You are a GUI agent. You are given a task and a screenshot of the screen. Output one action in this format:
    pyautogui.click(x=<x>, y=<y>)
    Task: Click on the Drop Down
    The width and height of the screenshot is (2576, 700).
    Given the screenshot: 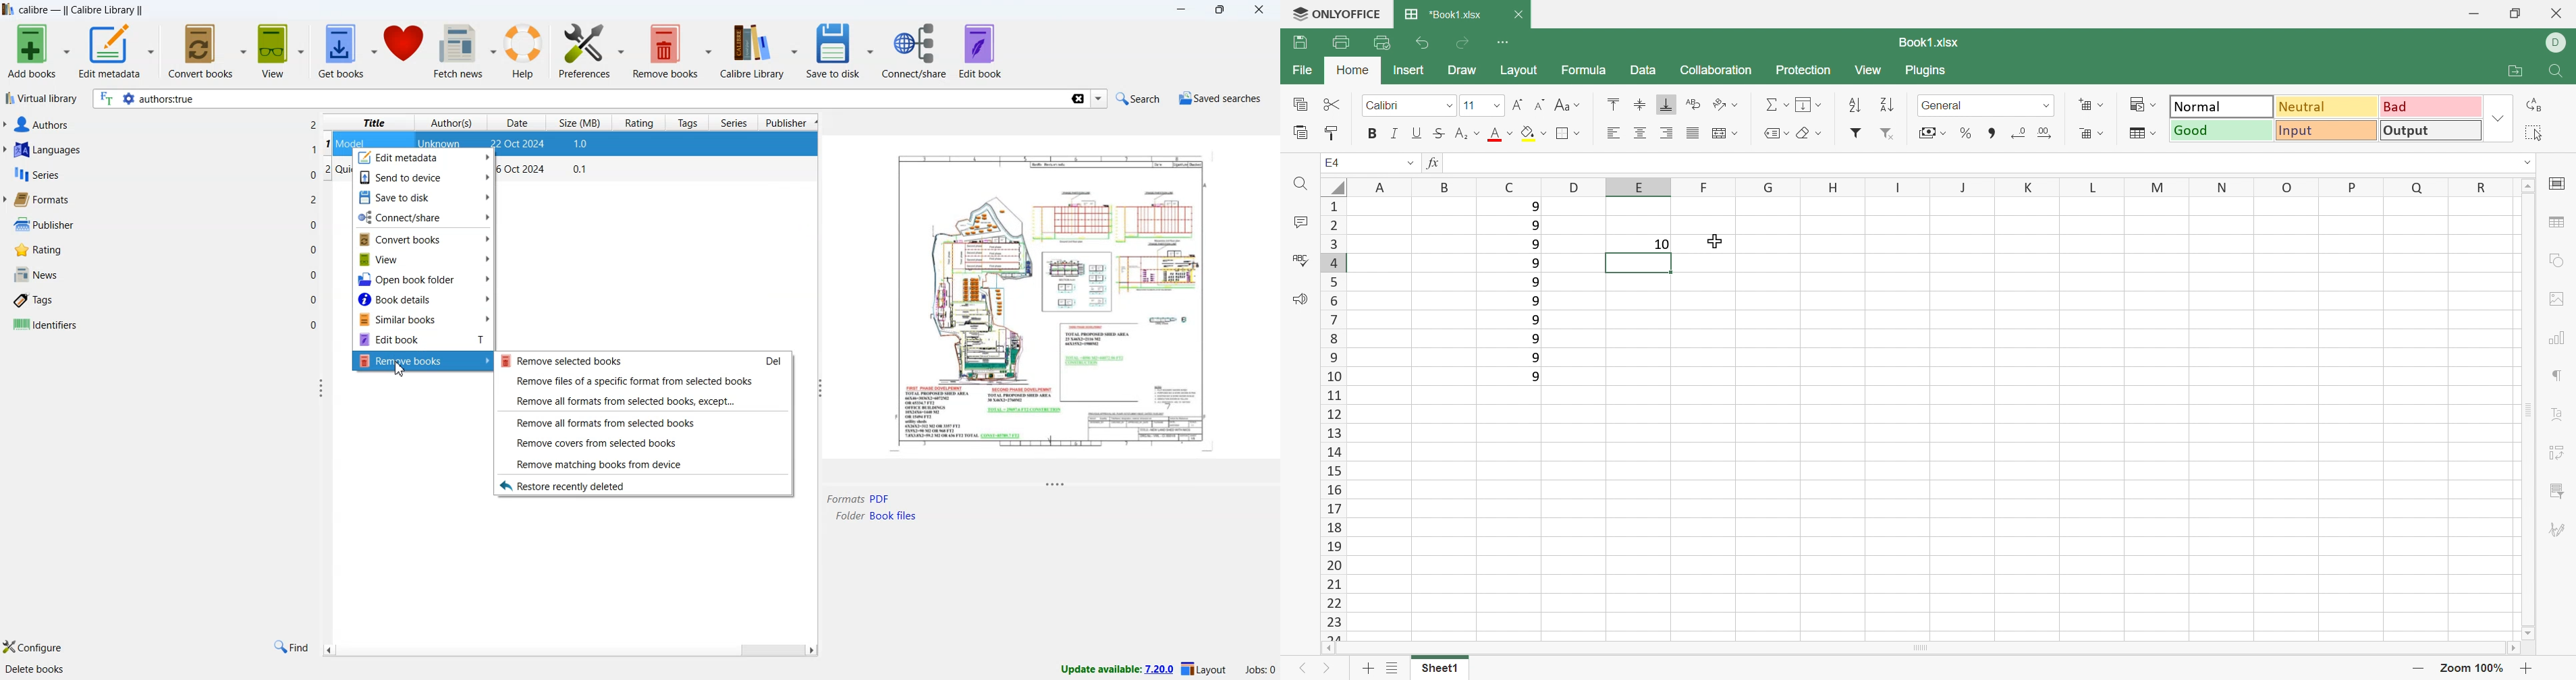 What is the action you would take?
    pyautogui.click(x=2047, y=107)
    